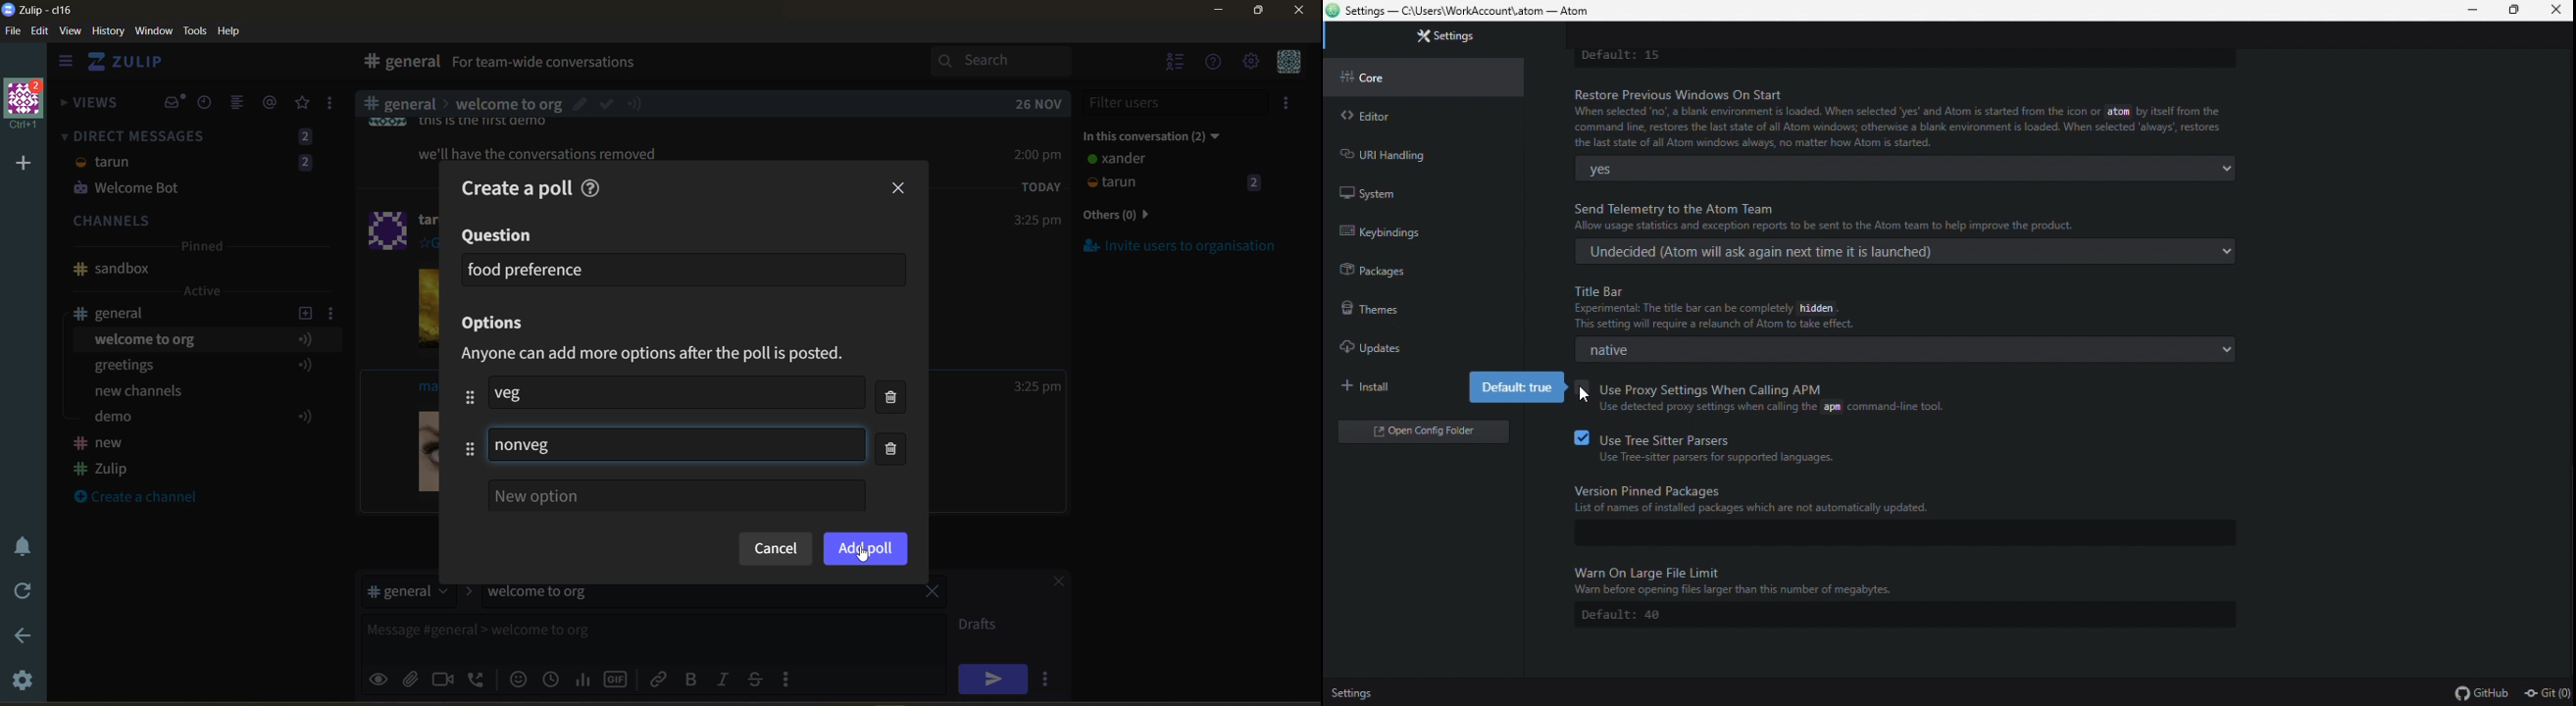 This screenshot has width=2576, height=728. What do you see at coordinates (726, 681) in the screenshot?
I see `italic` at bounding box center [726, 681].